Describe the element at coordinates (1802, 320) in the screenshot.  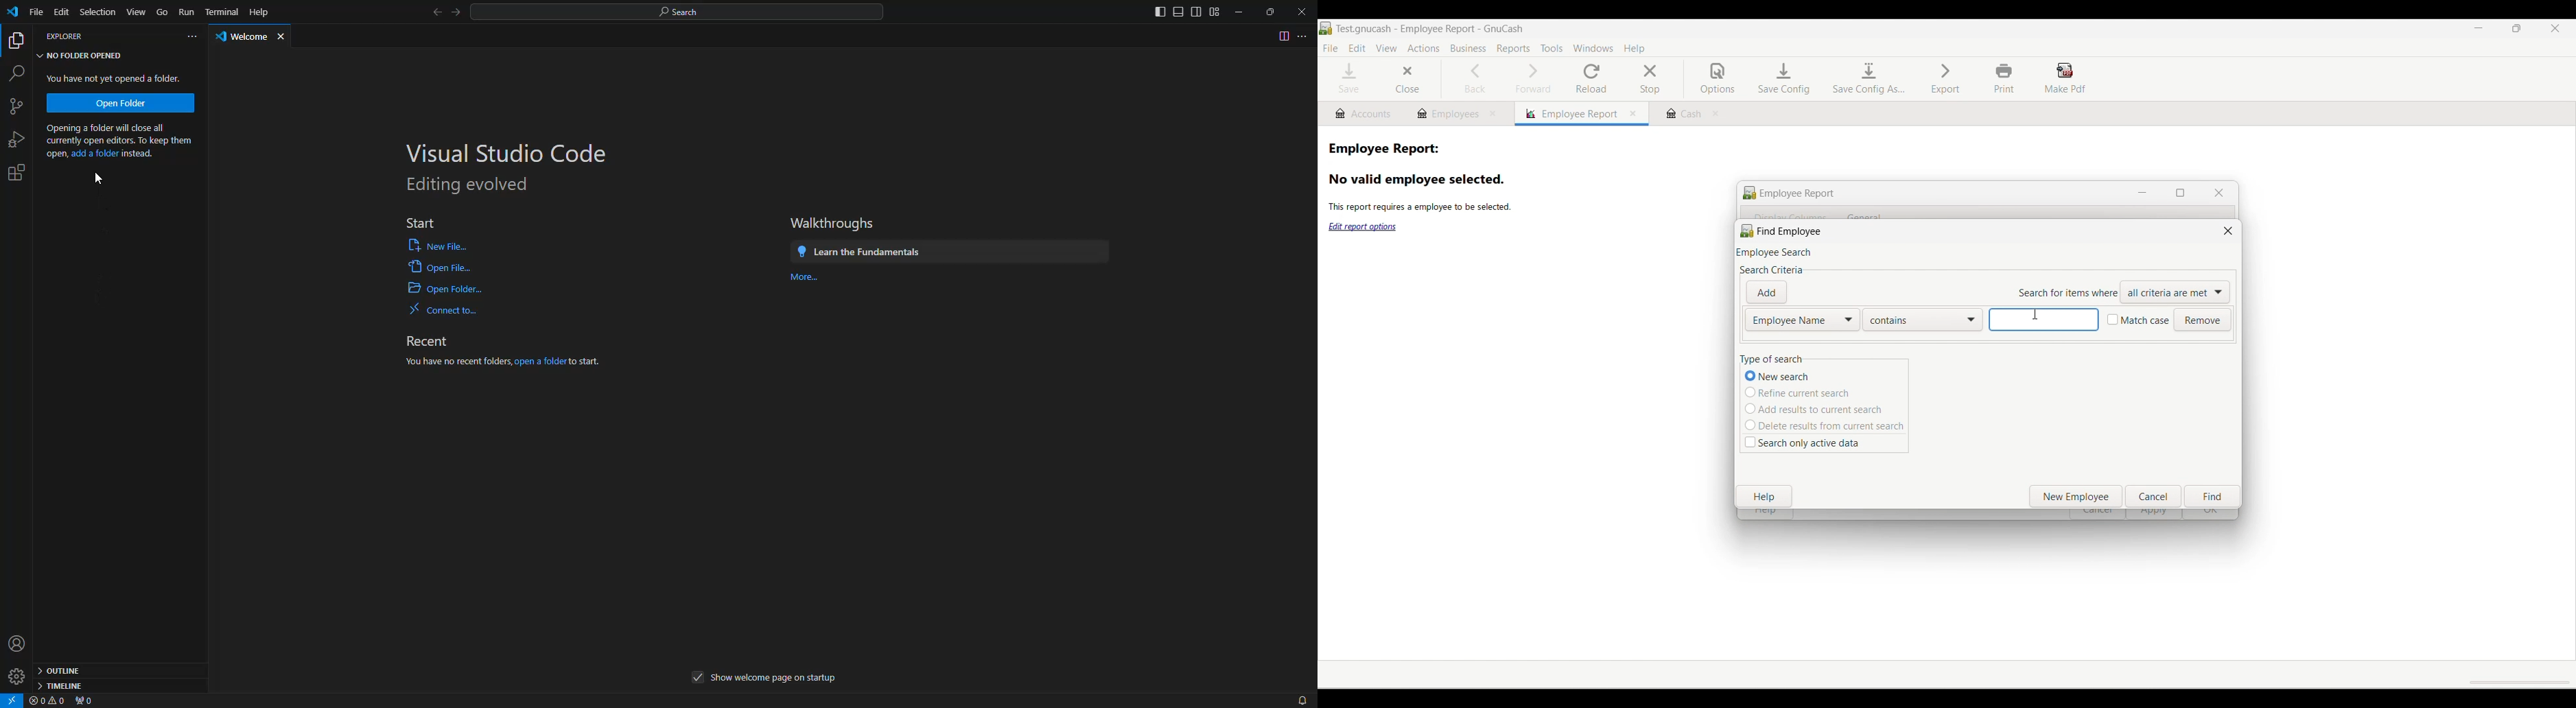
I see `Current search criteria` at that location.